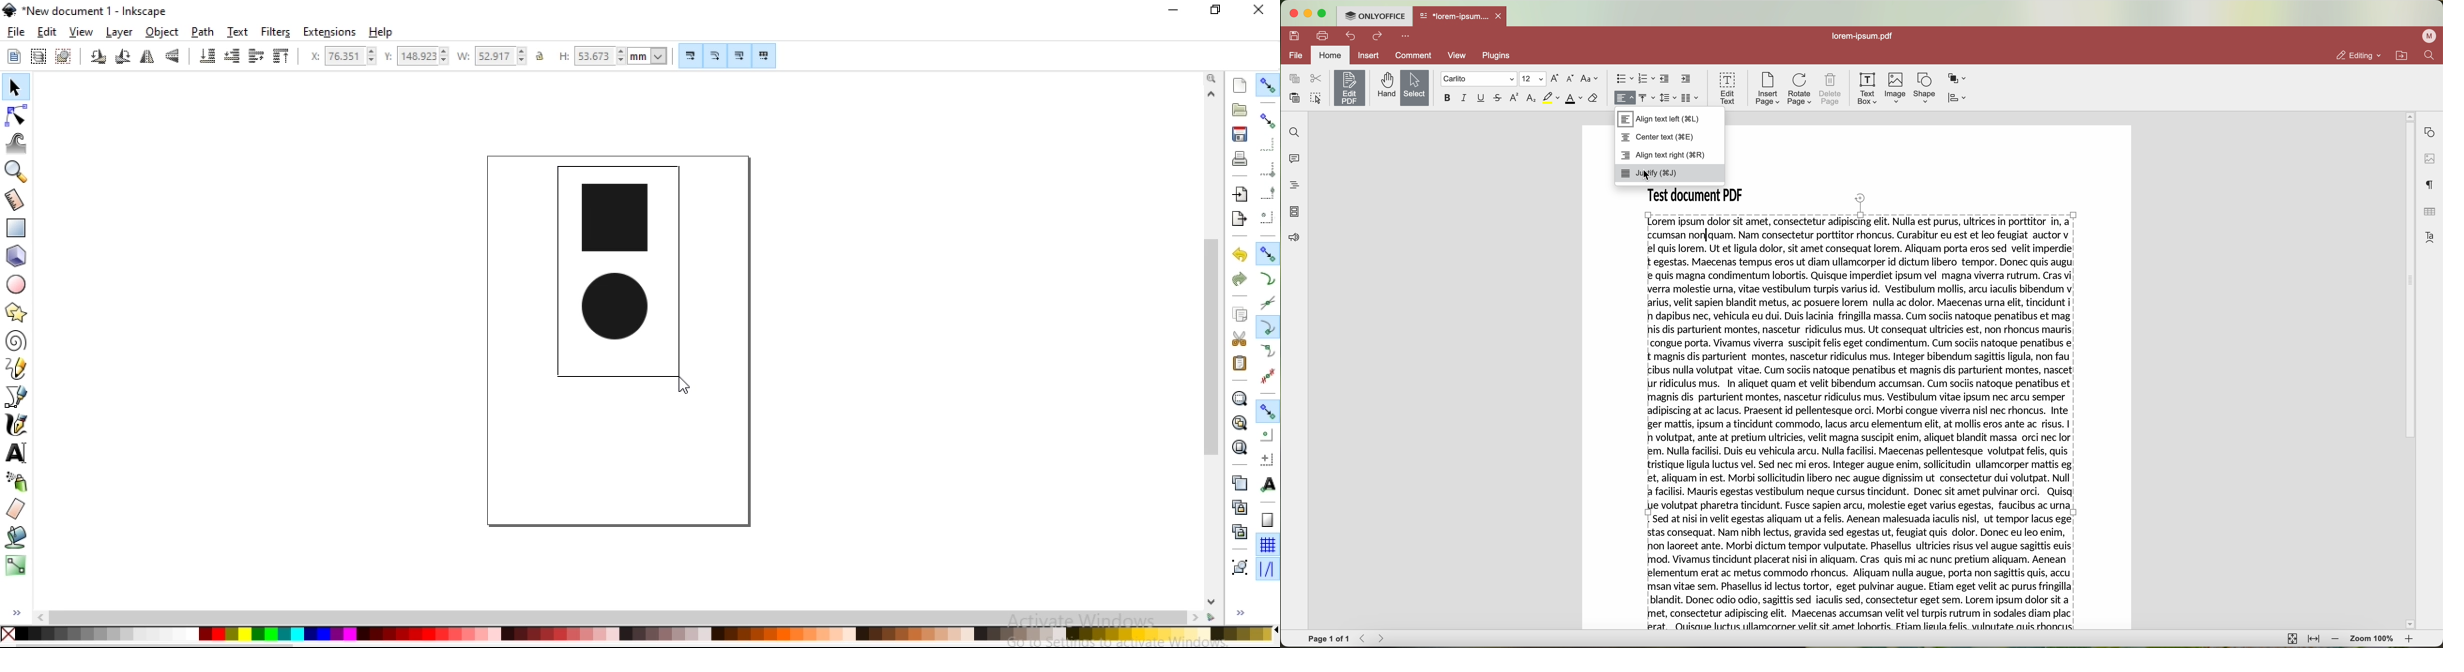  Describe the element at coordinates (342, 57) in the screenshot. I see `horizontal coordinate of selection` at that location.